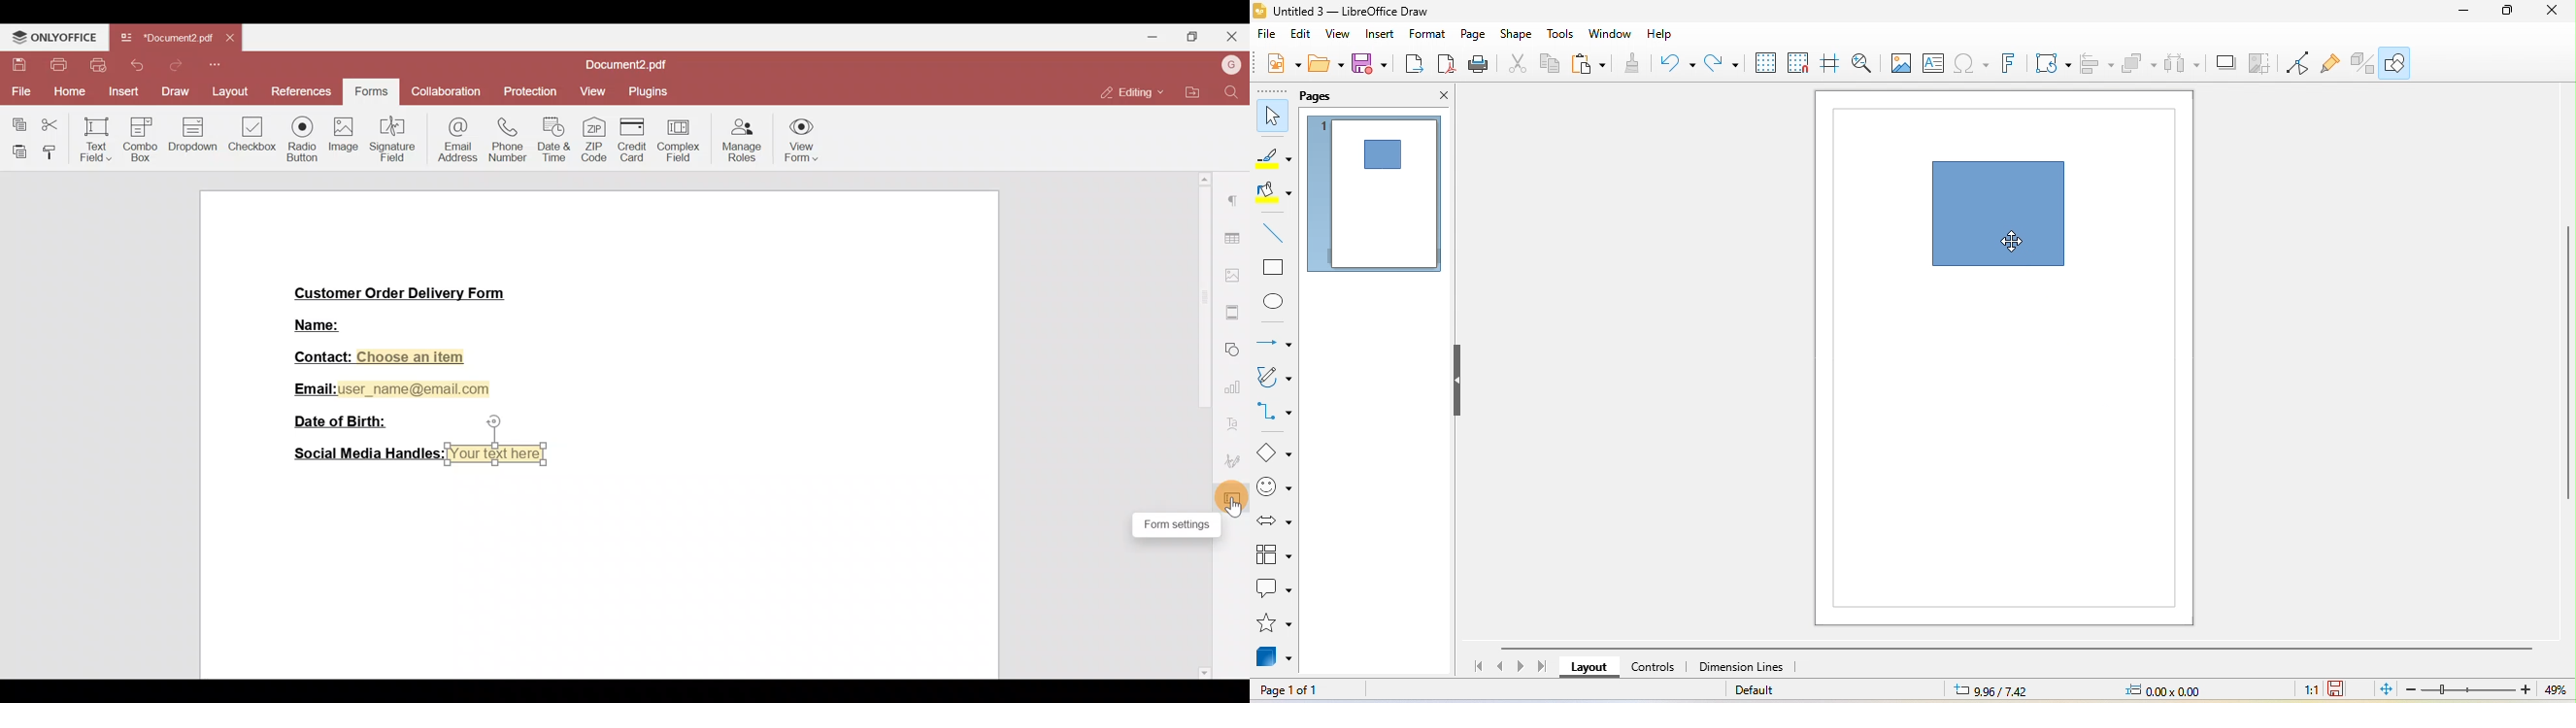  I want to click on page 1, so click(1378, 196).